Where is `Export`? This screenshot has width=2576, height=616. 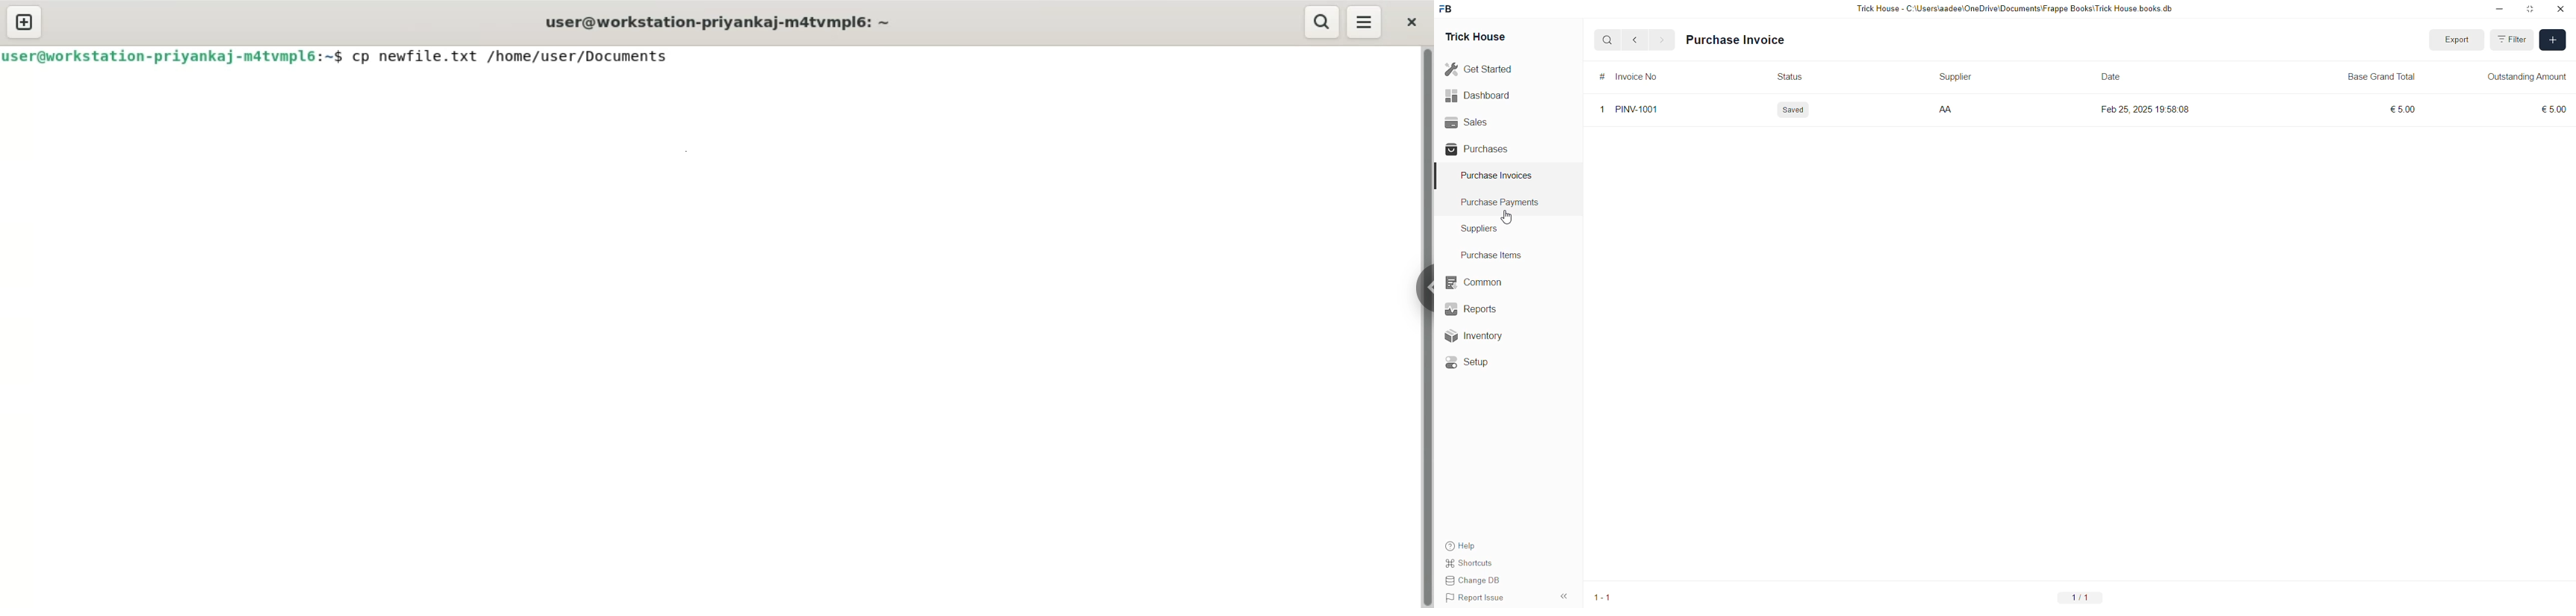 Export is located at coordinates (2461, 40).